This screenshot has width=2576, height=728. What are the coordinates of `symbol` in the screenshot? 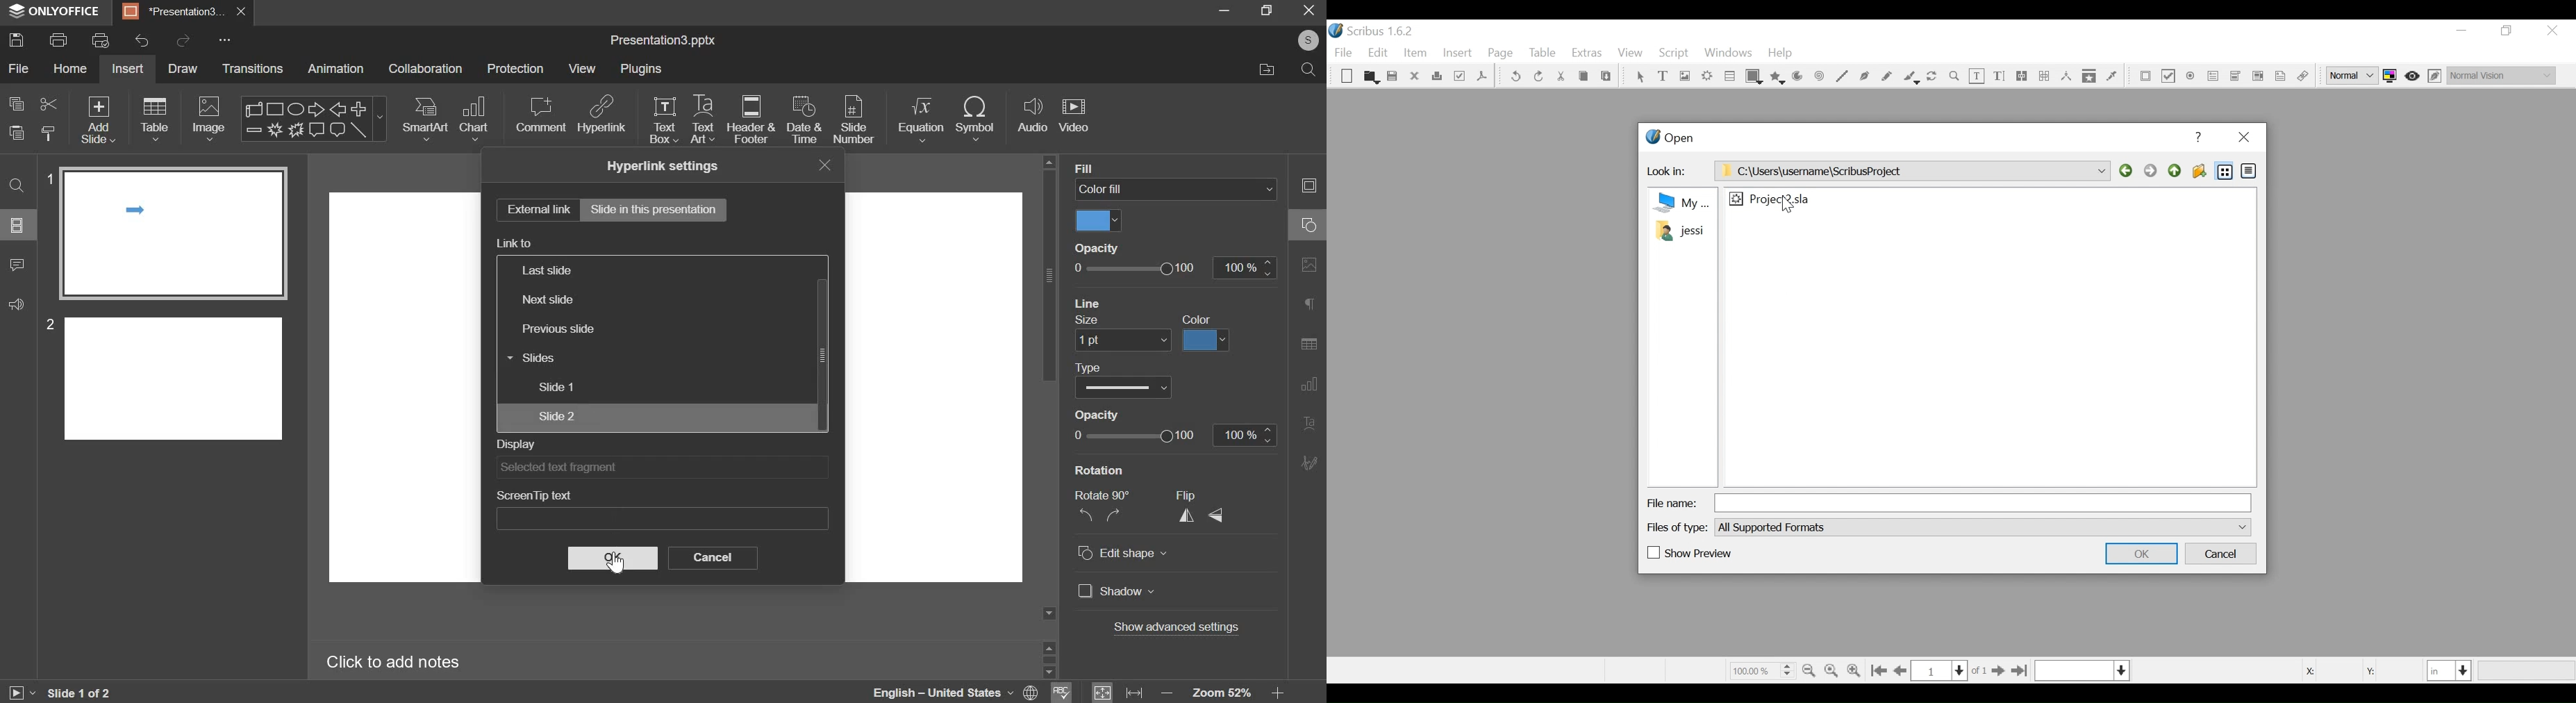 It's located at (975, 119).